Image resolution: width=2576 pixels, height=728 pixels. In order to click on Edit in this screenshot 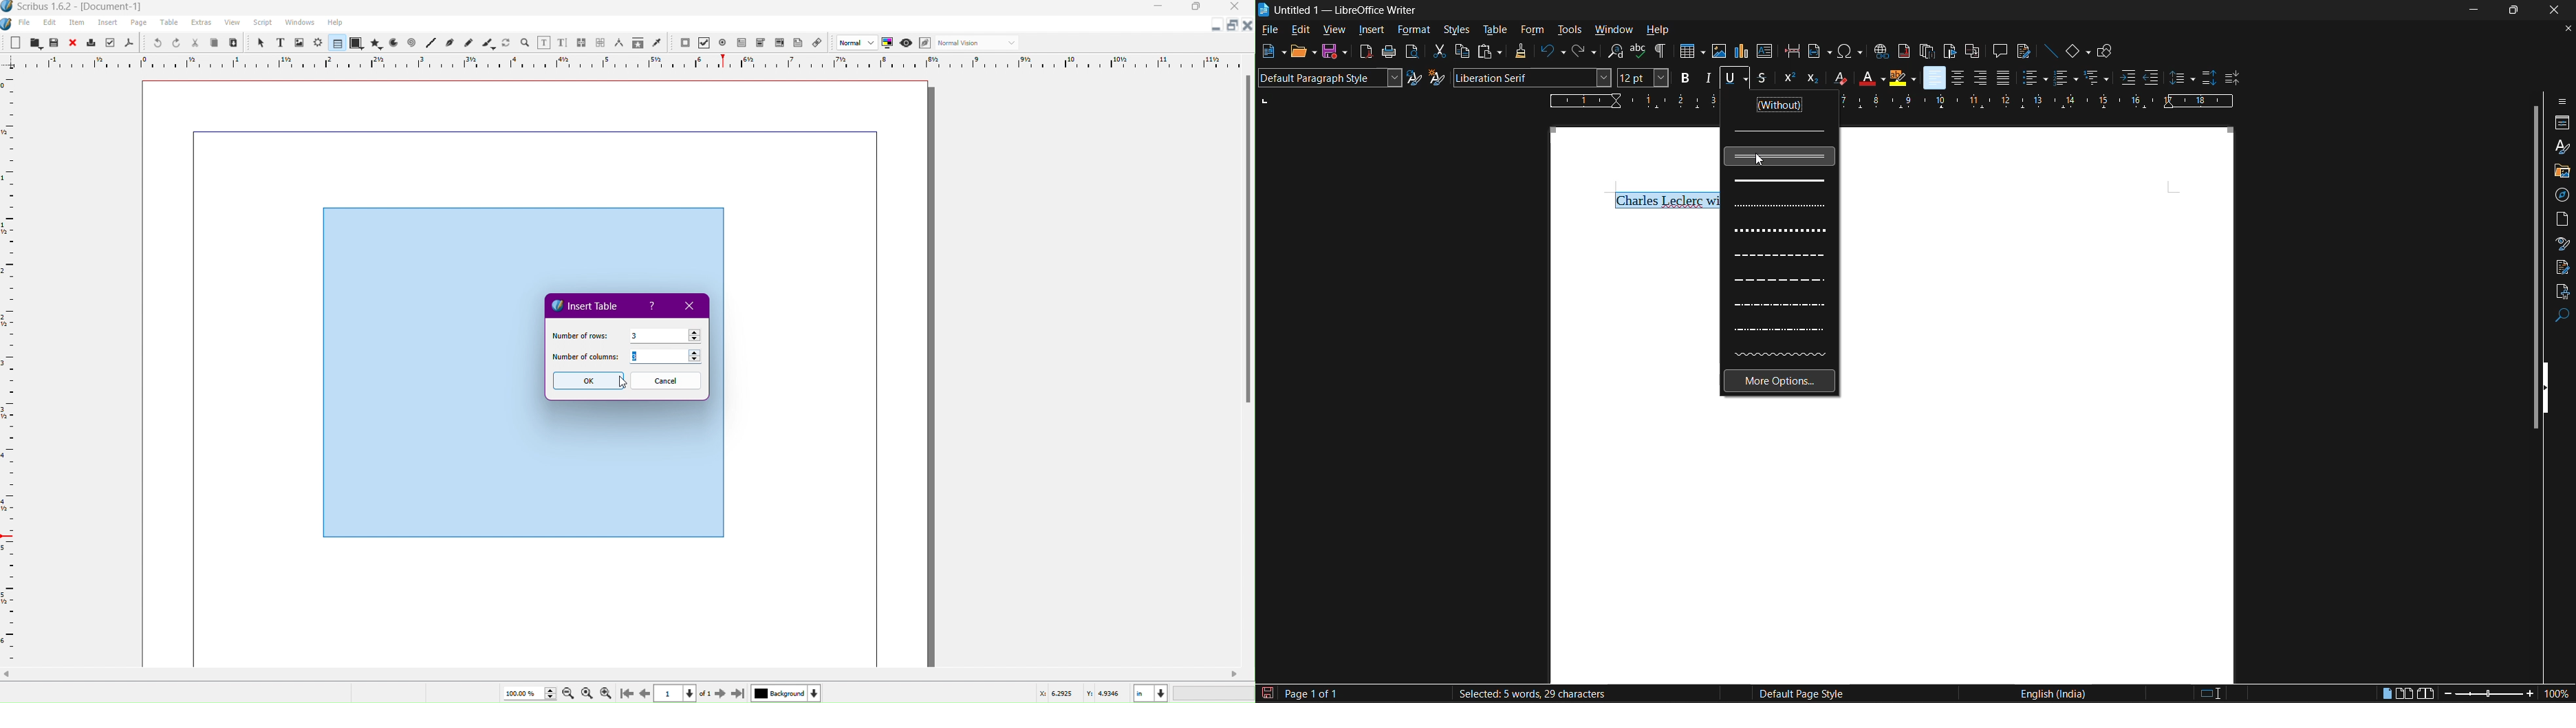, I will do `click(49, 22)`.